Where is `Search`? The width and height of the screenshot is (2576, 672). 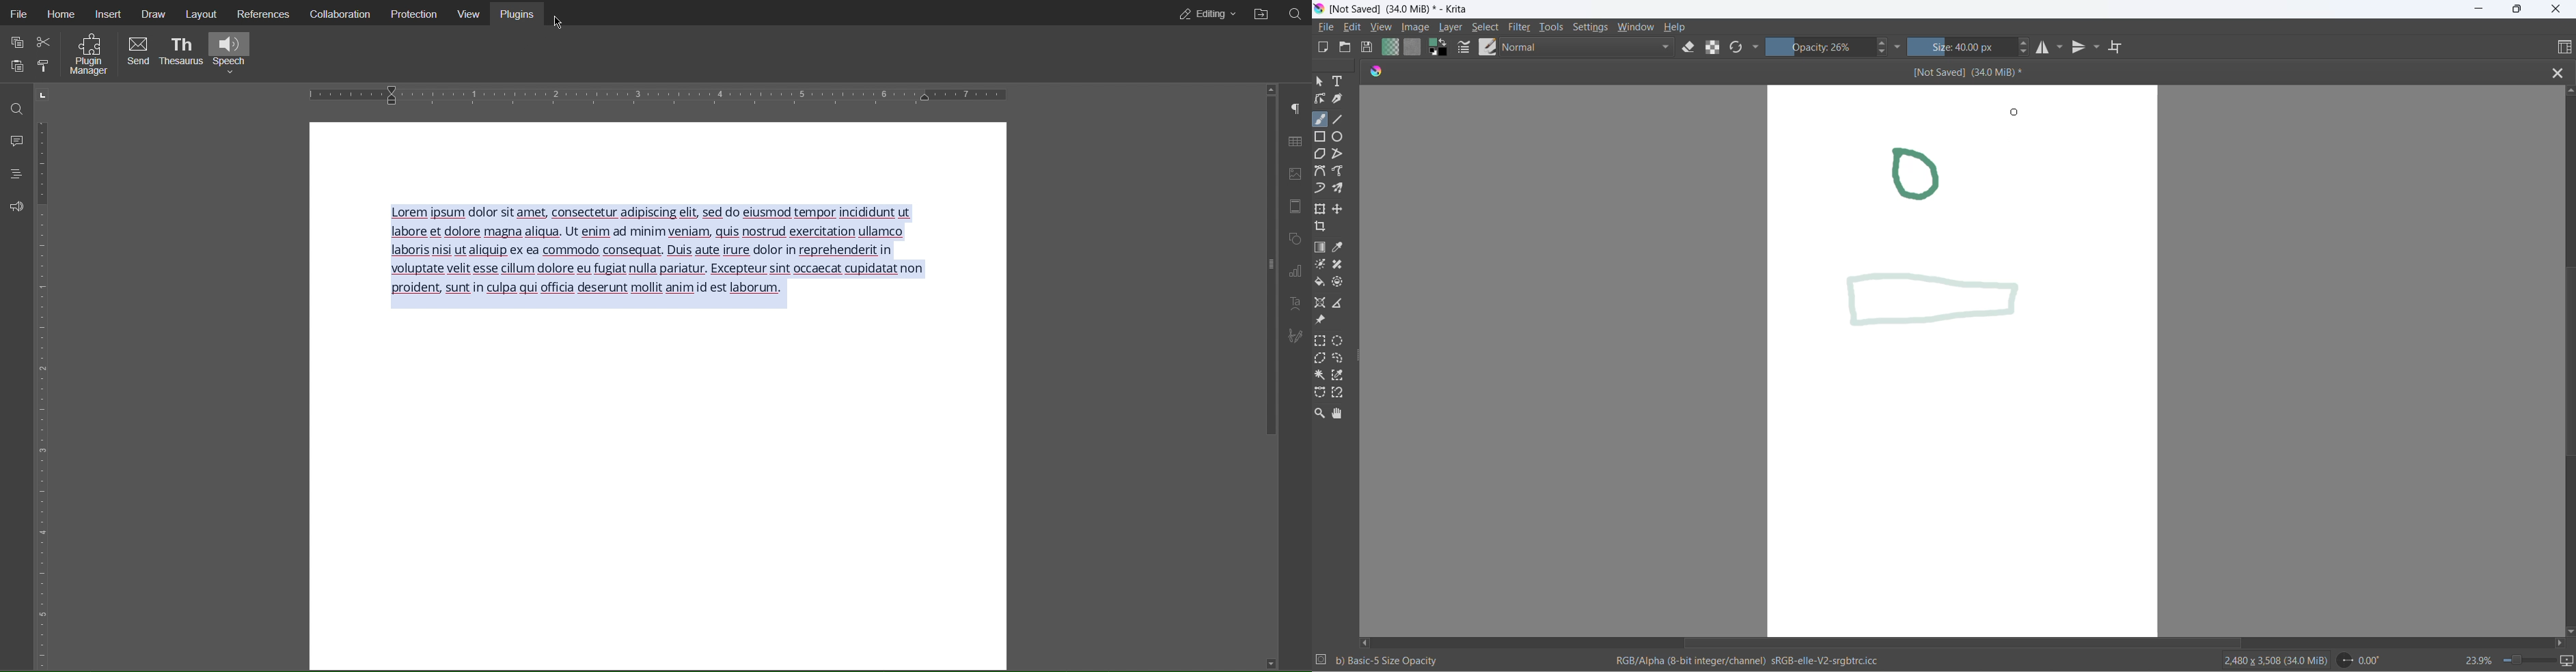 Search is located at coordinates (15, 107).